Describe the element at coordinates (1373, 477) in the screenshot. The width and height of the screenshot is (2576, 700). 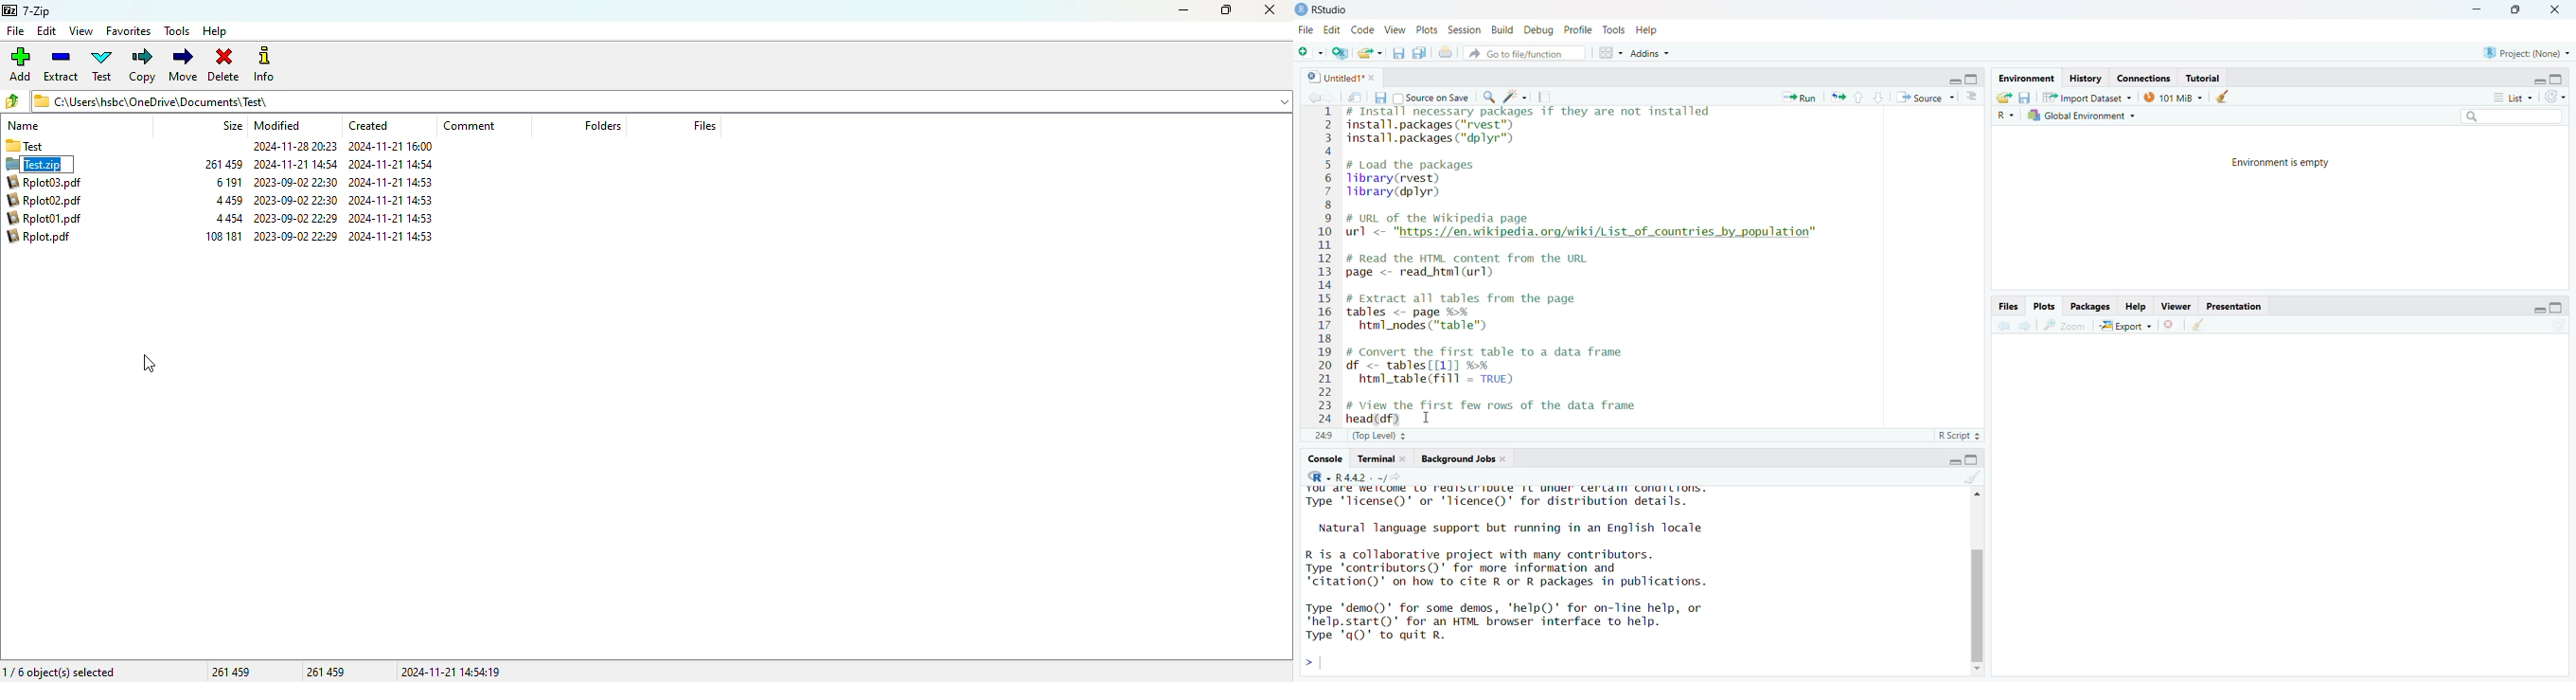
I see `R 4.4.2 .~/` at that location.